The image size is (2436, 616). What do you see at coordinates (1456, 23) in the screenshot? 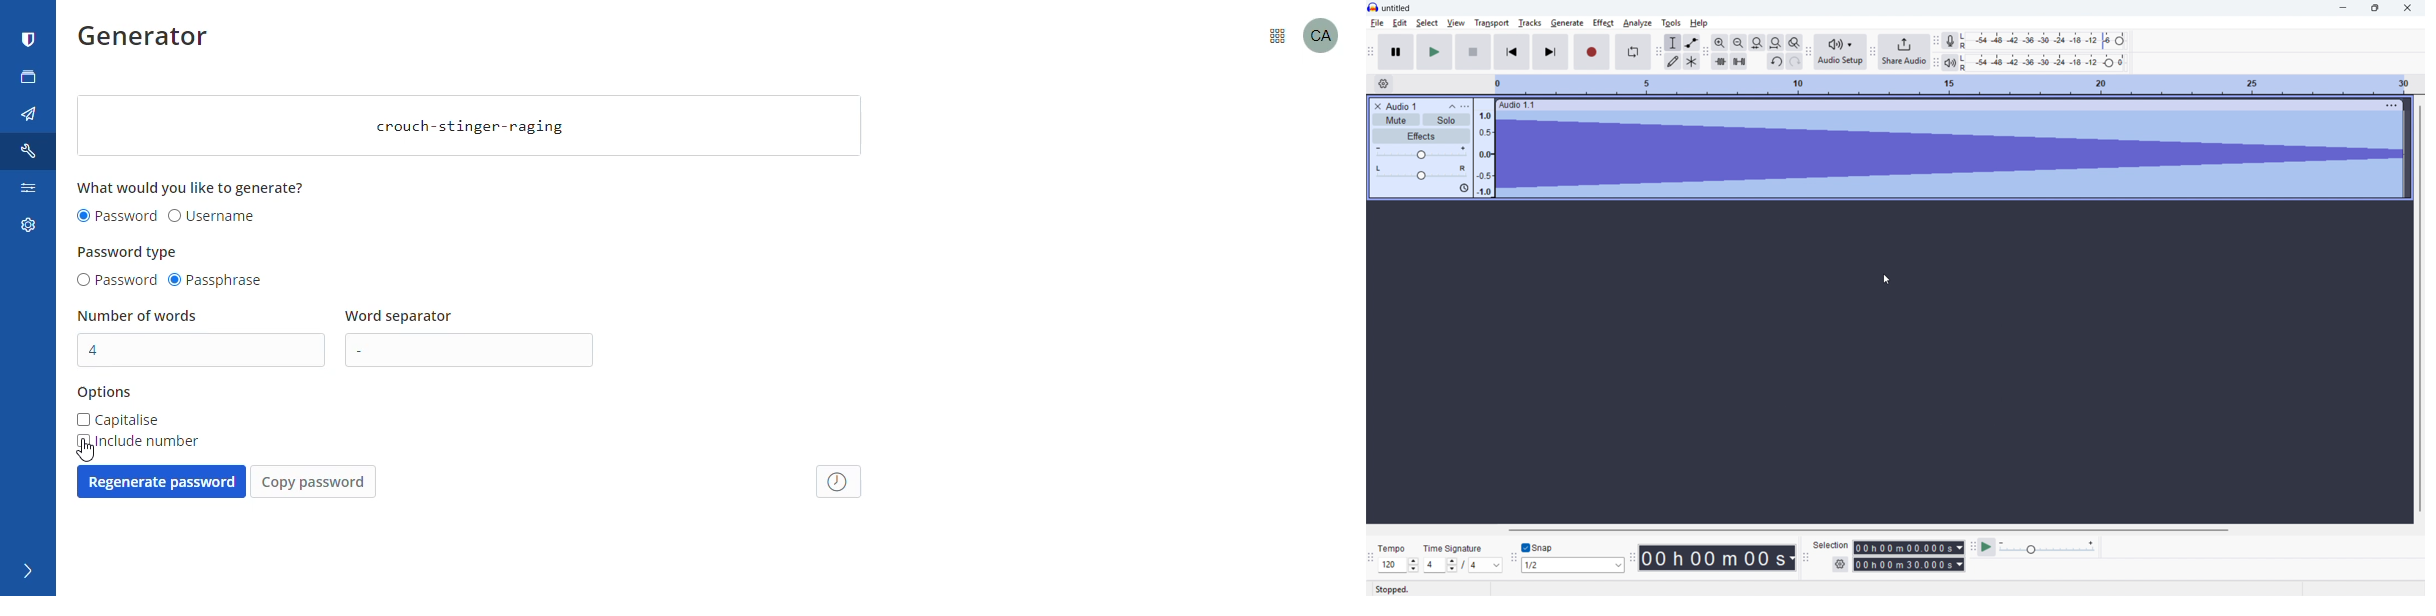
I see `view ` at bounding box center [1456, 23].